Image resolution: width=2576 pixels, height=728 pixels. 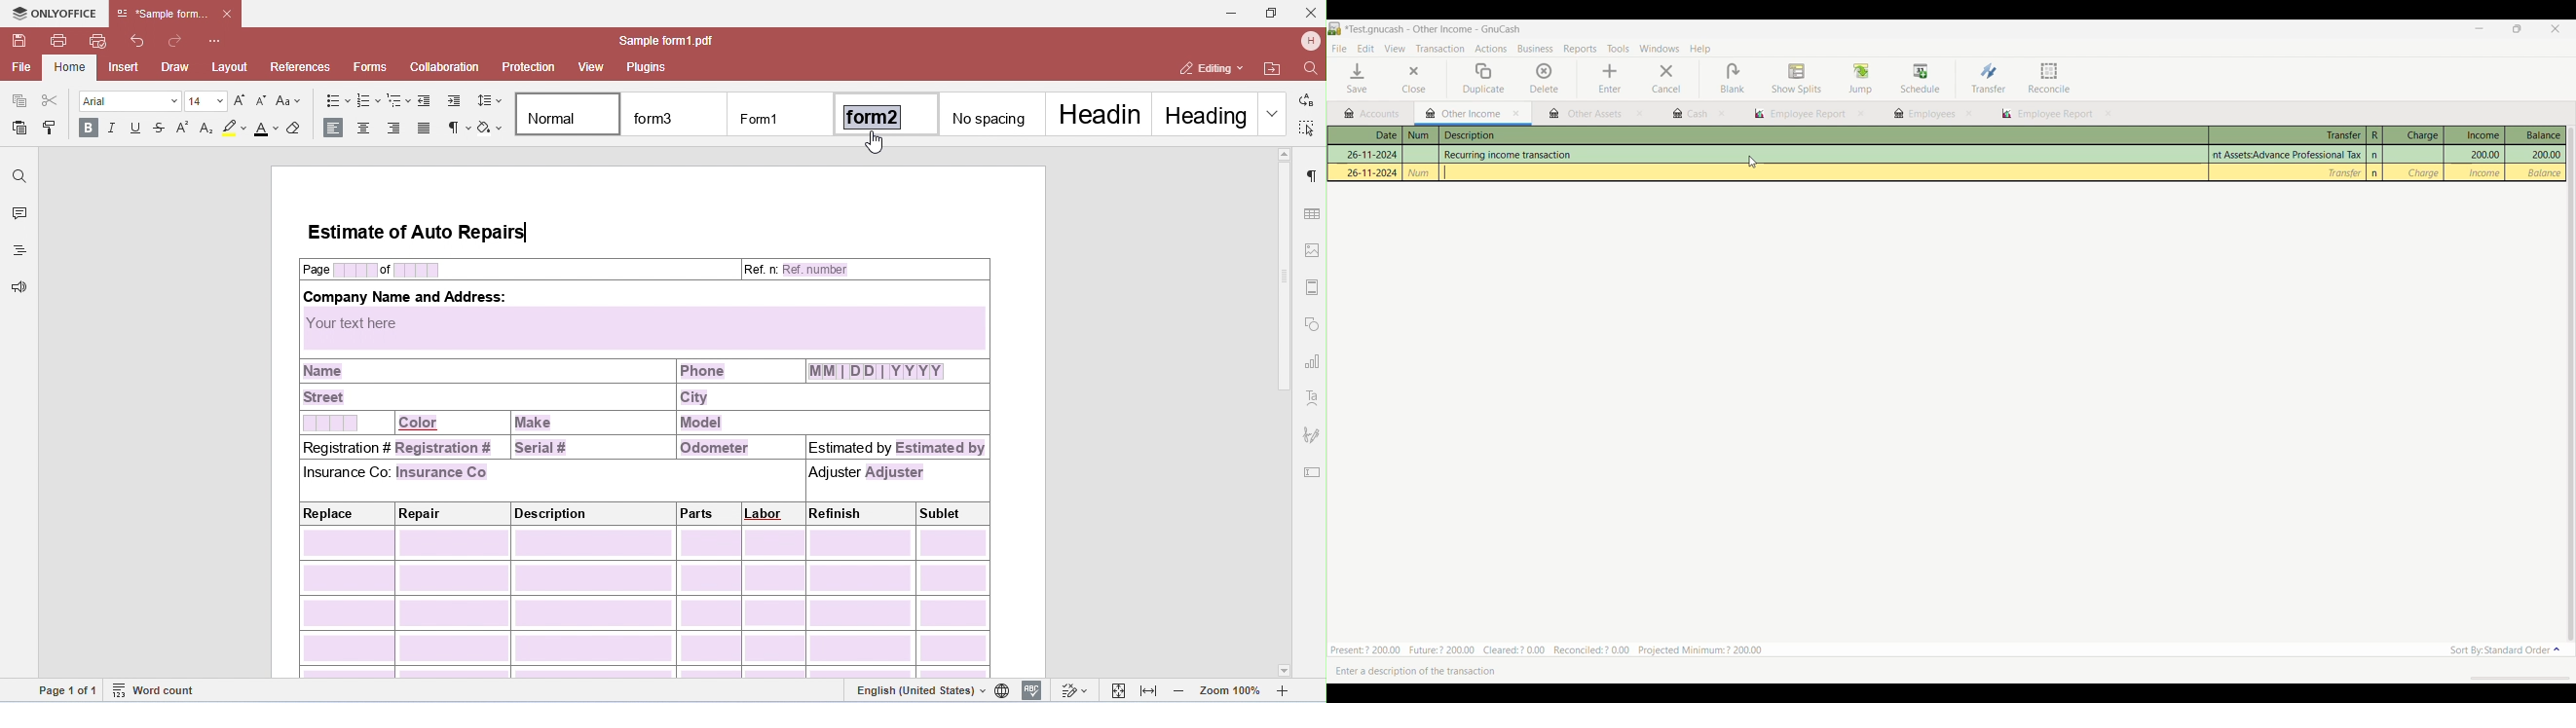 I want to click on Transfer, so click(x=2328, y=173).